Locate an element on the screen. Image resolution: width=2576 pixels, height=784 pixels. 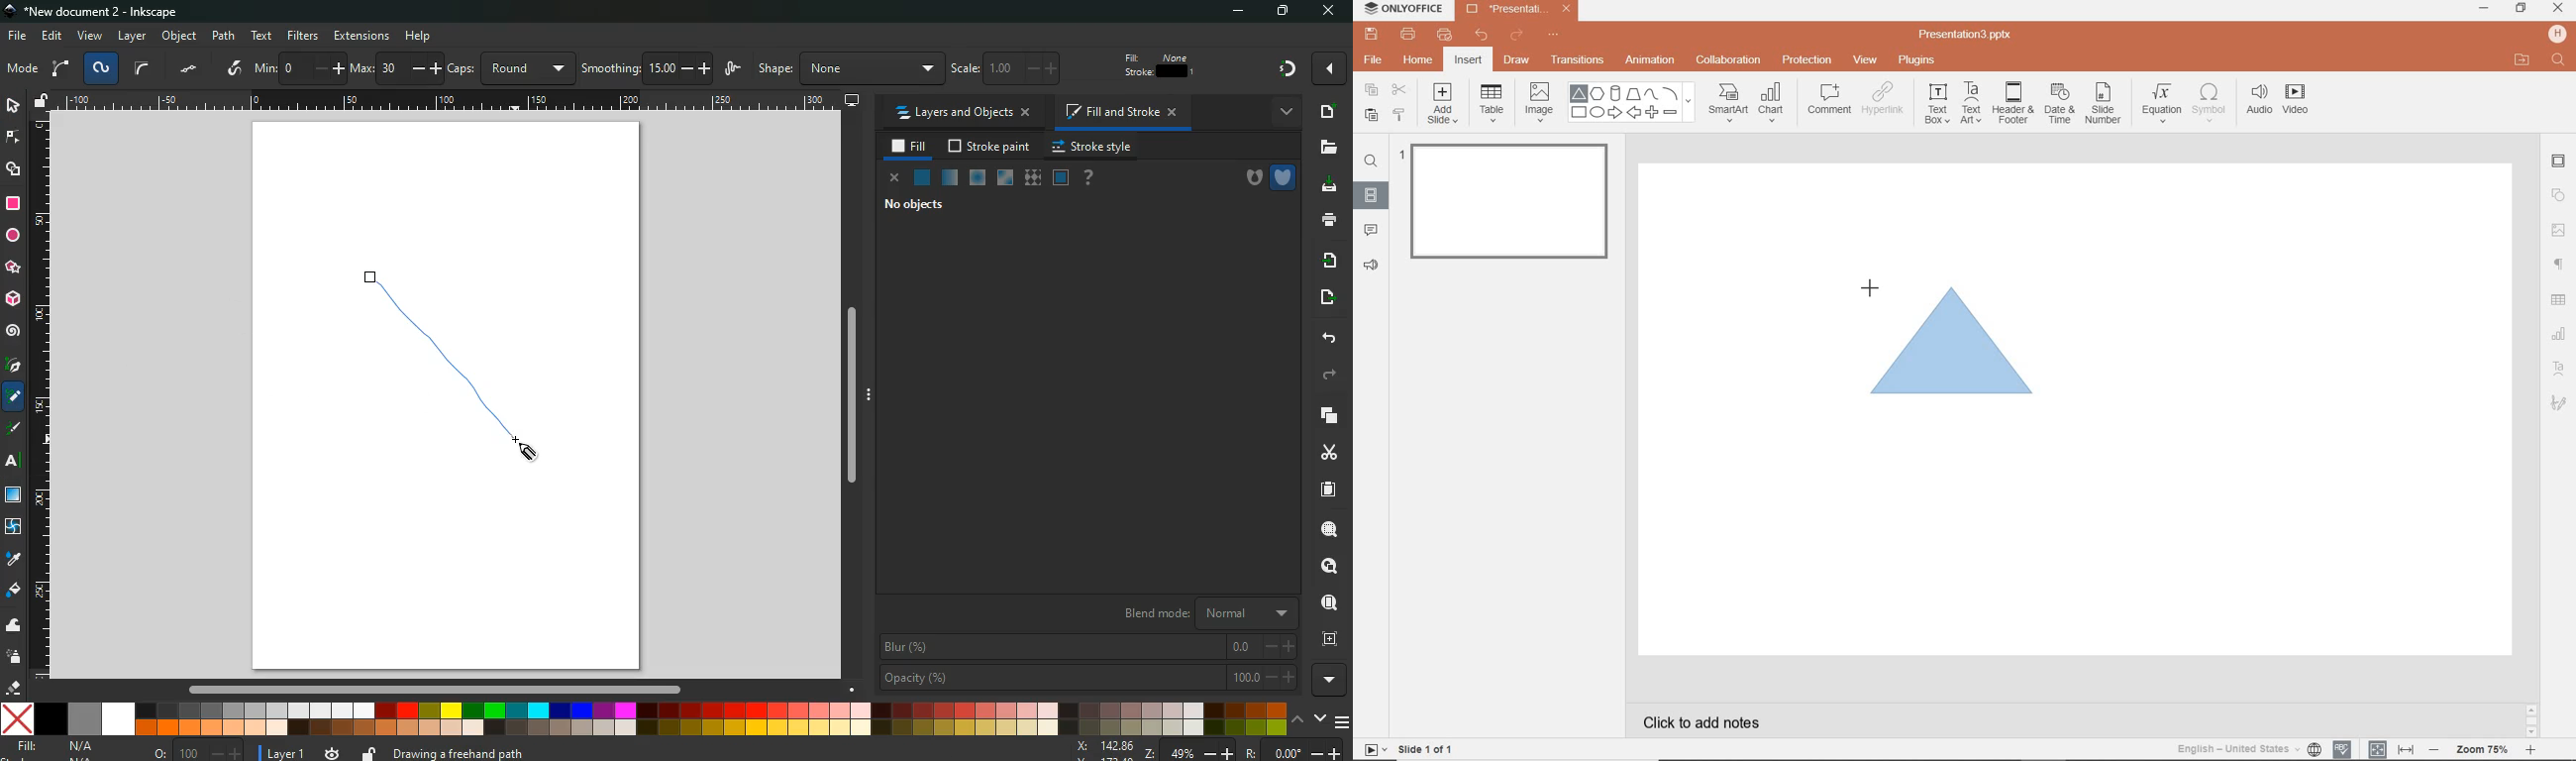
COMMENT is located at coordinates (1829, 103).